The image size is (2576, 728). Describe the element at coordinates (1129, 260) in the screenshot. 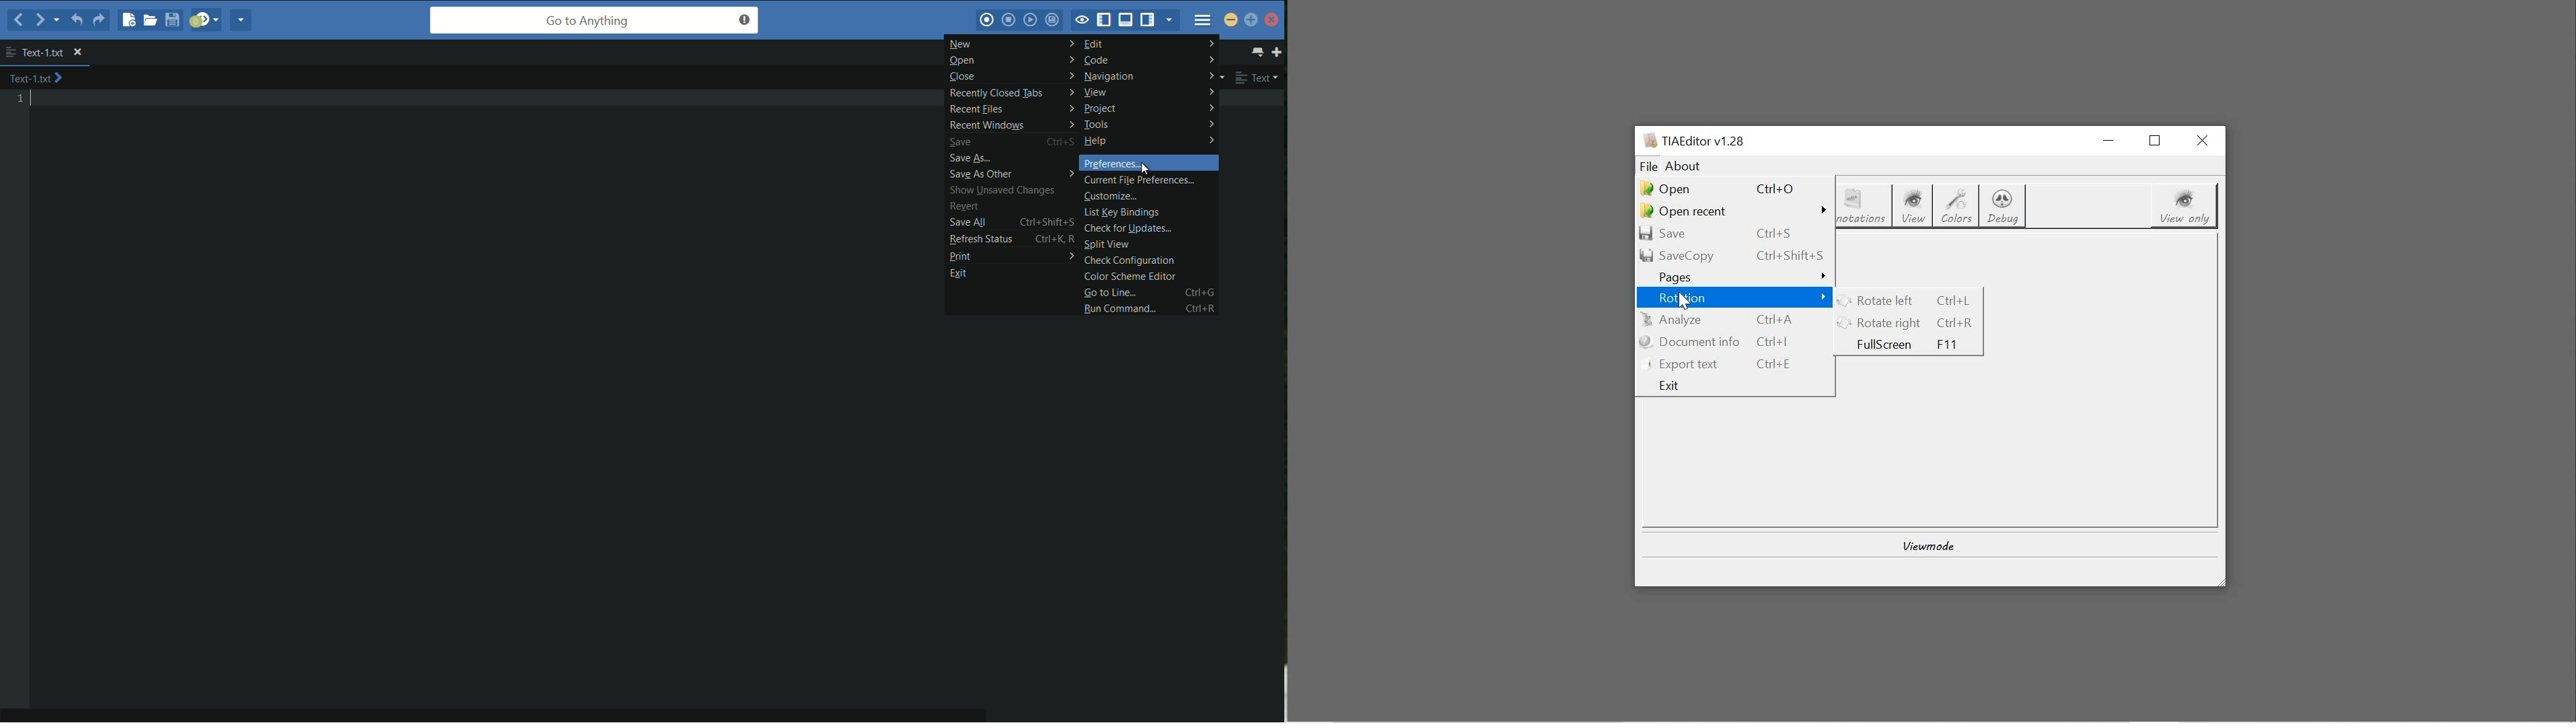

I see `check configuration` at that location.